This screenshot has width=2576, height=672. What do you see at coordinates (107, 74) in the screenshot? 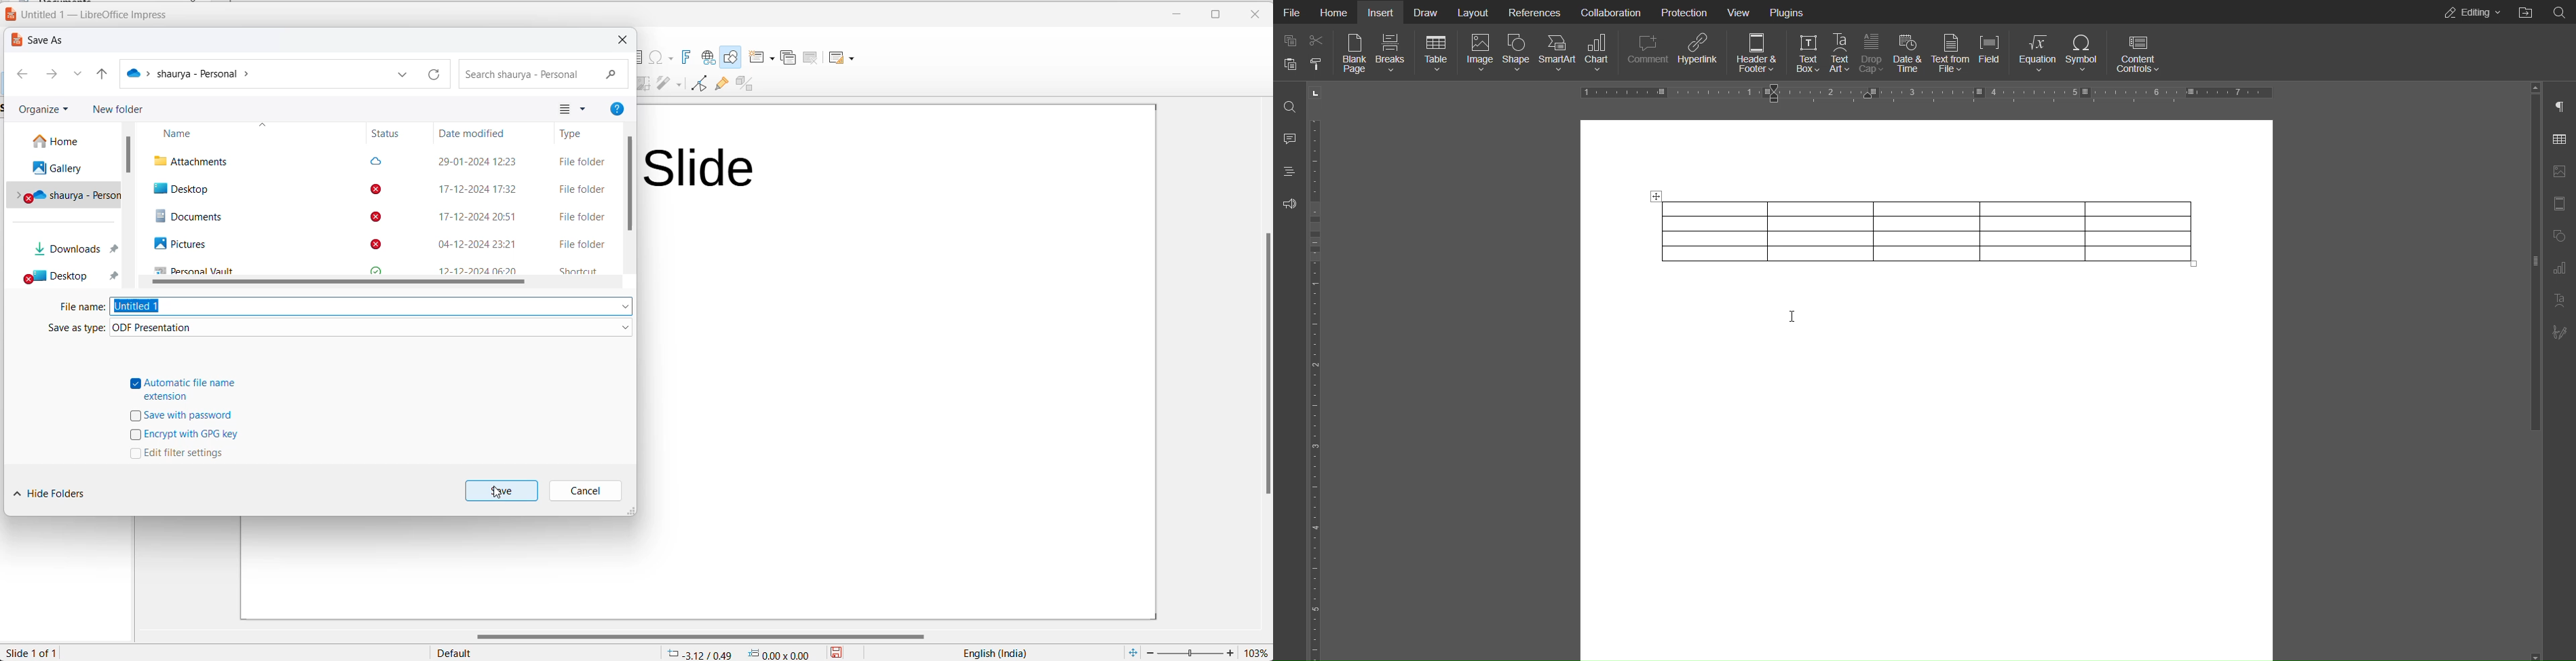
I see `parent folder navigation` at bounding box center [107, 74].